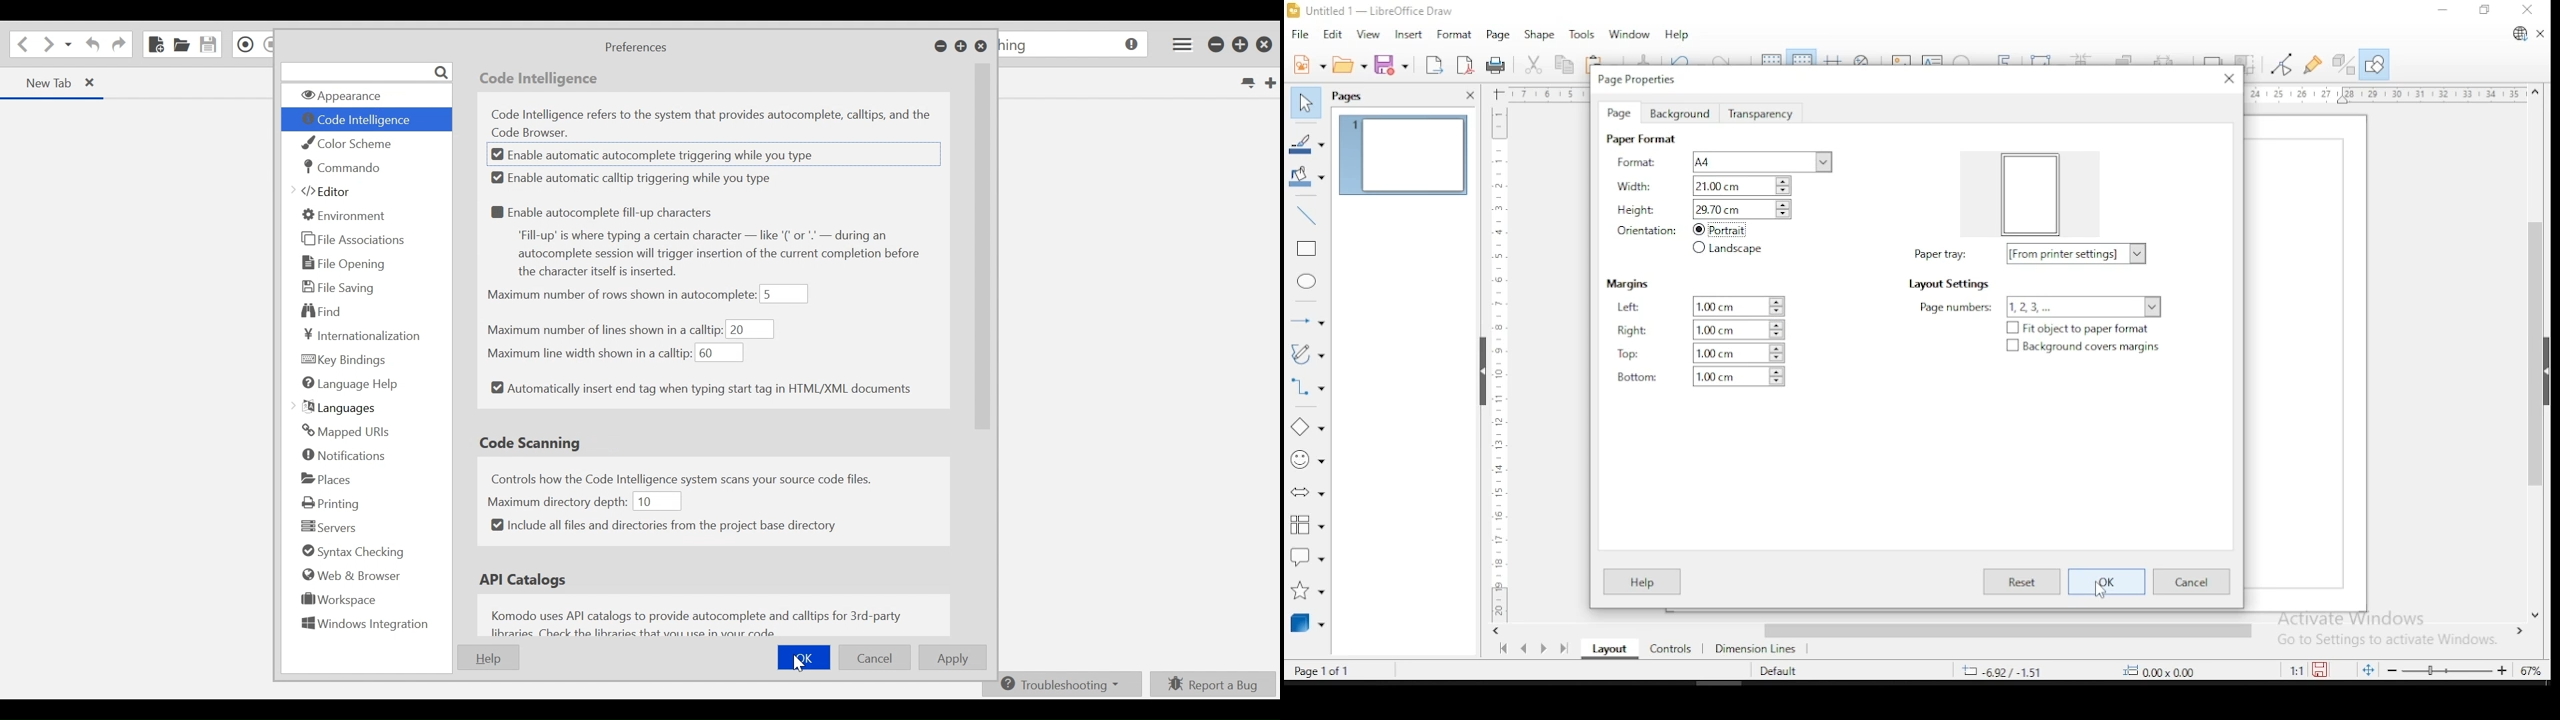 The height and width of the screenshot is (728, 2576). Describe the element at coordinates (1307, 624) in the screenshot. I see `3D objects` at that location.